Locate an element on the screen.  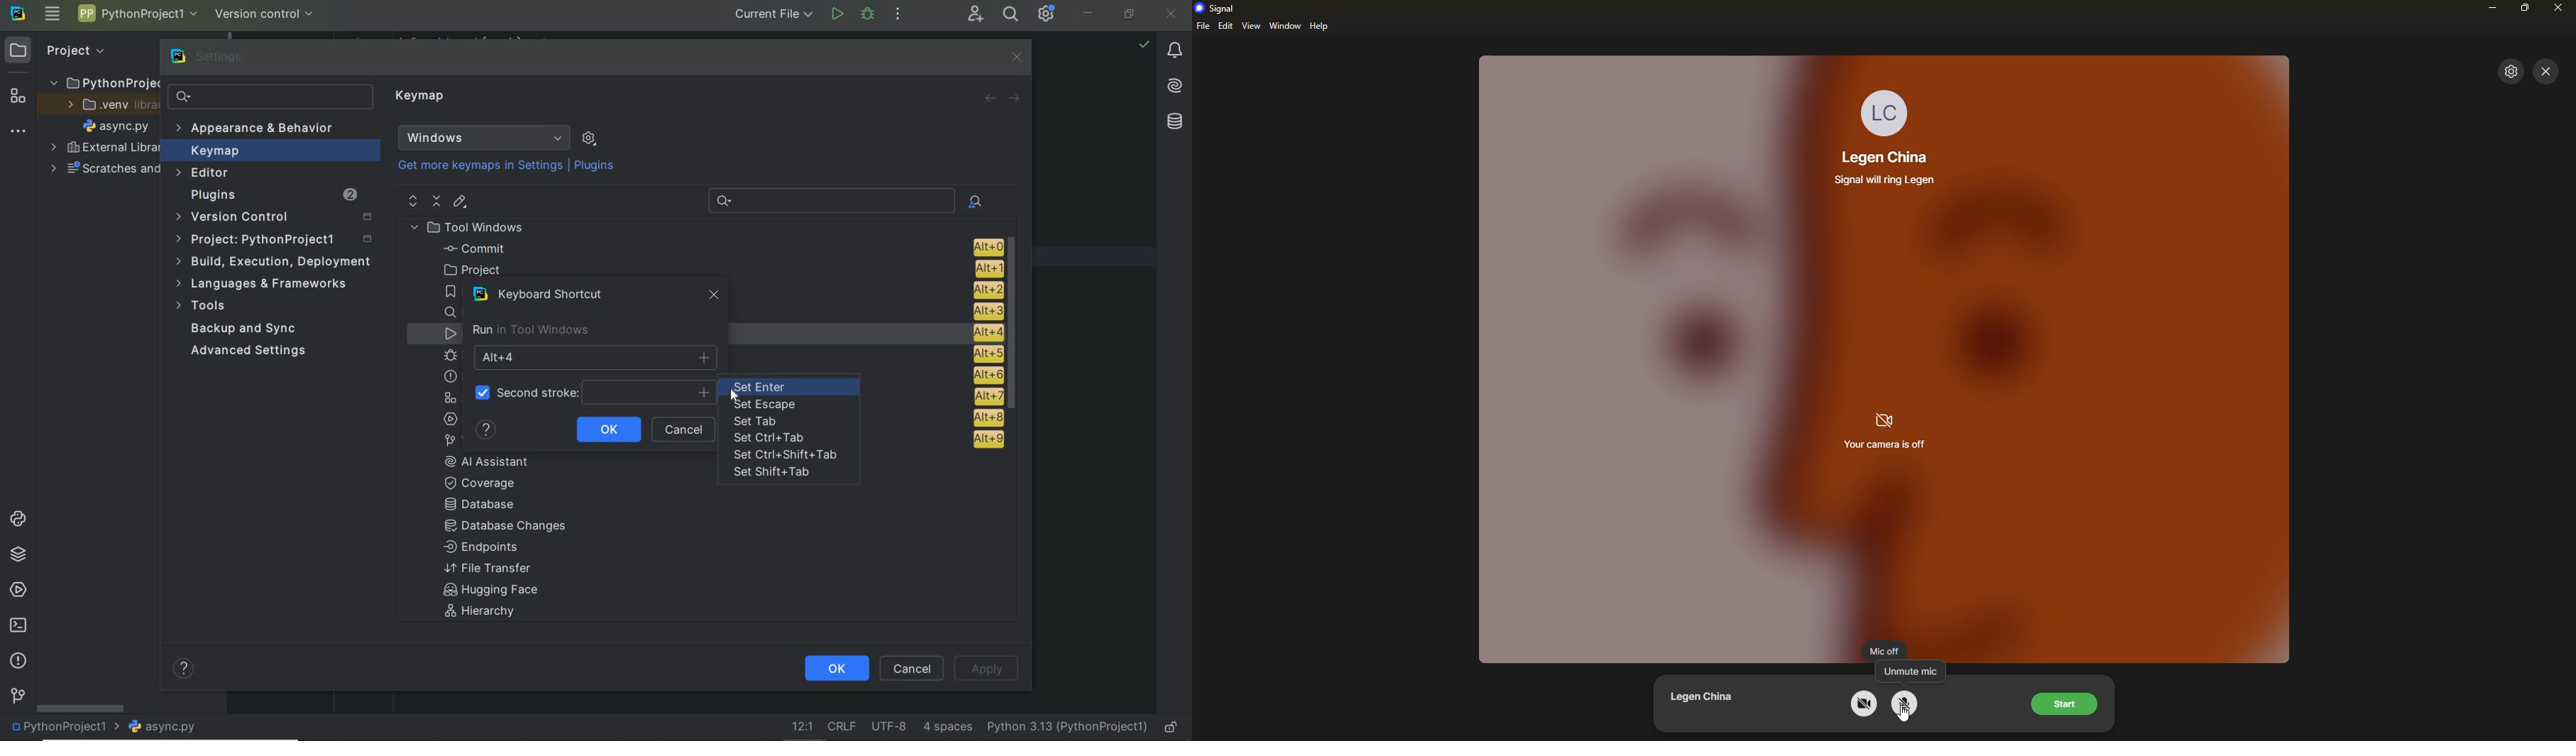
Plugins is located at coordinates (596, 166).